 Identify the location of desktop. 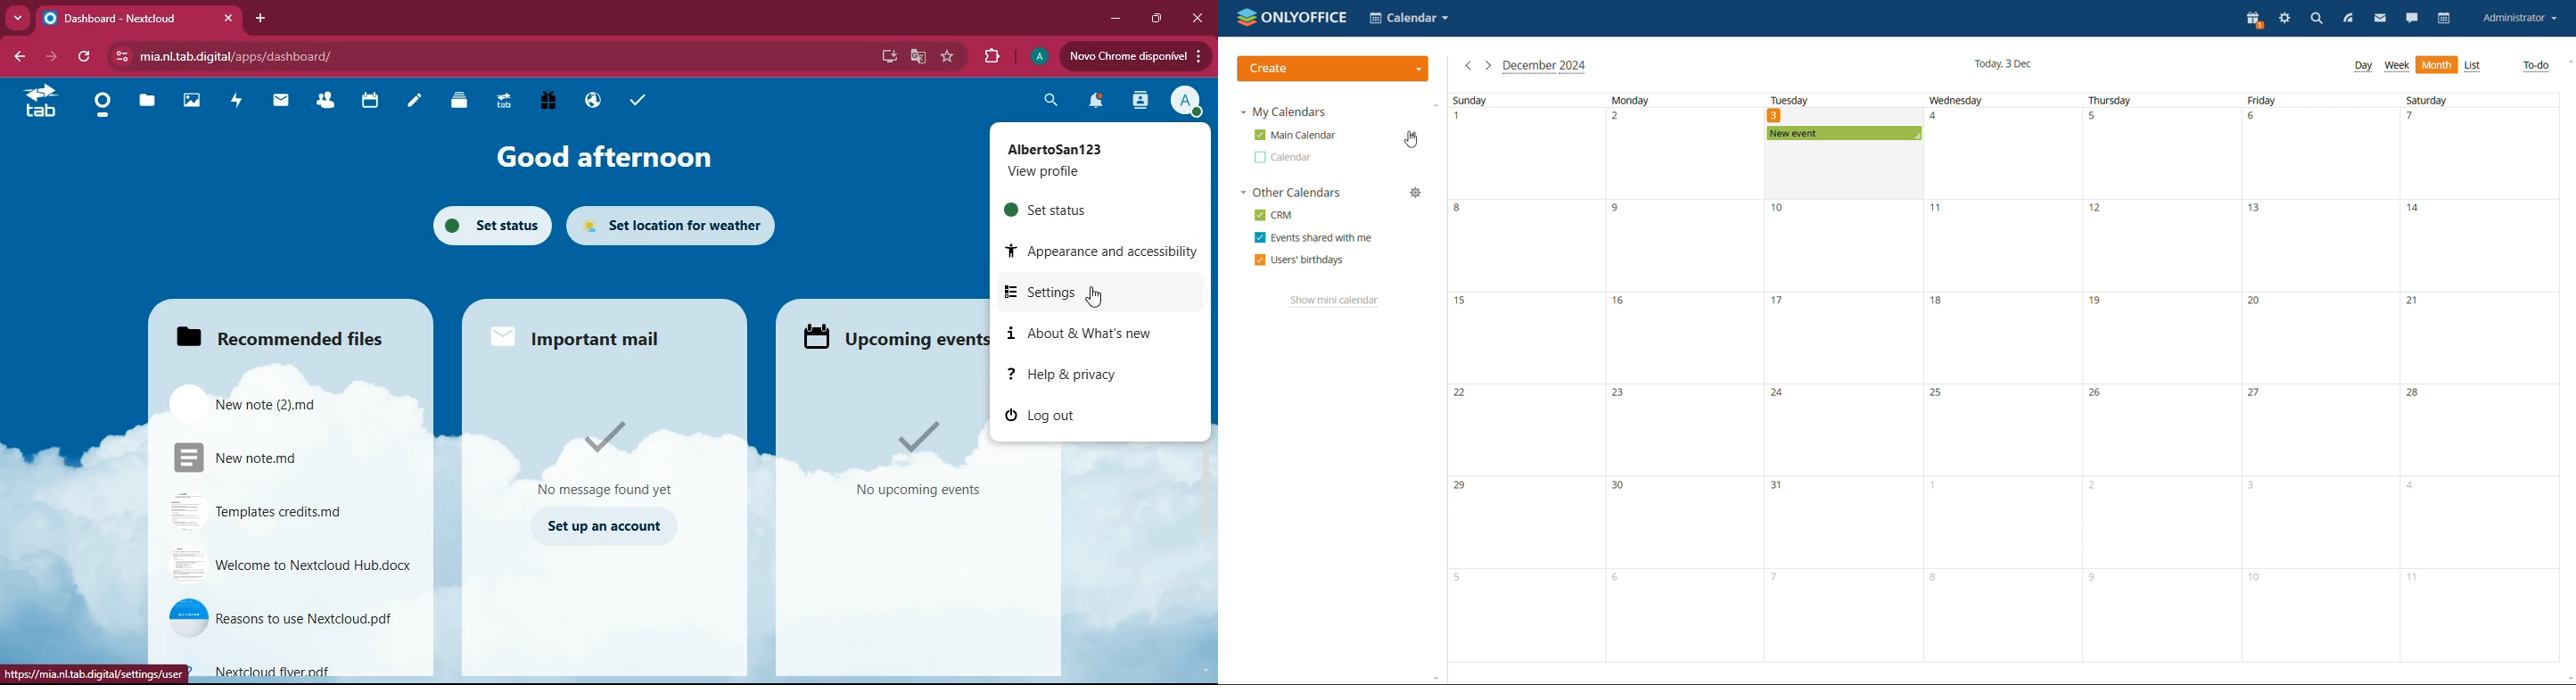
(881, 57).